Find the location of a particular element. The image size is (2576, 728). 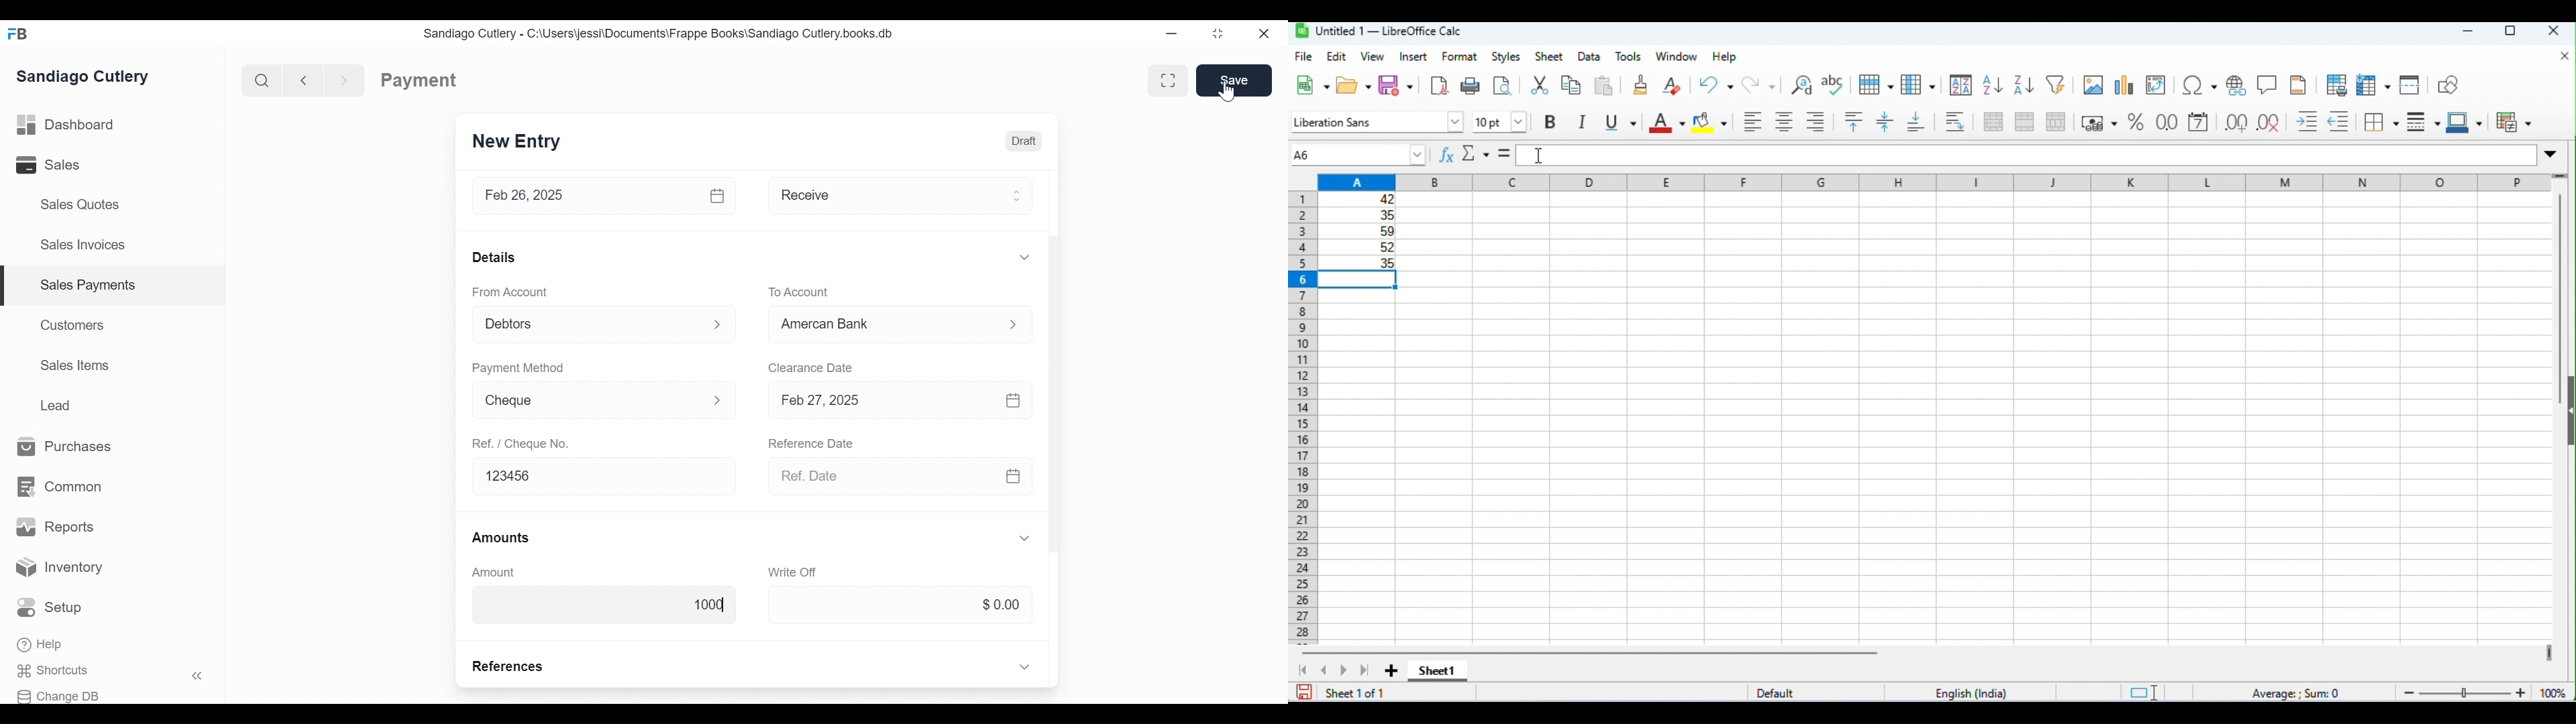

view is located at coordinates (1373, 56).